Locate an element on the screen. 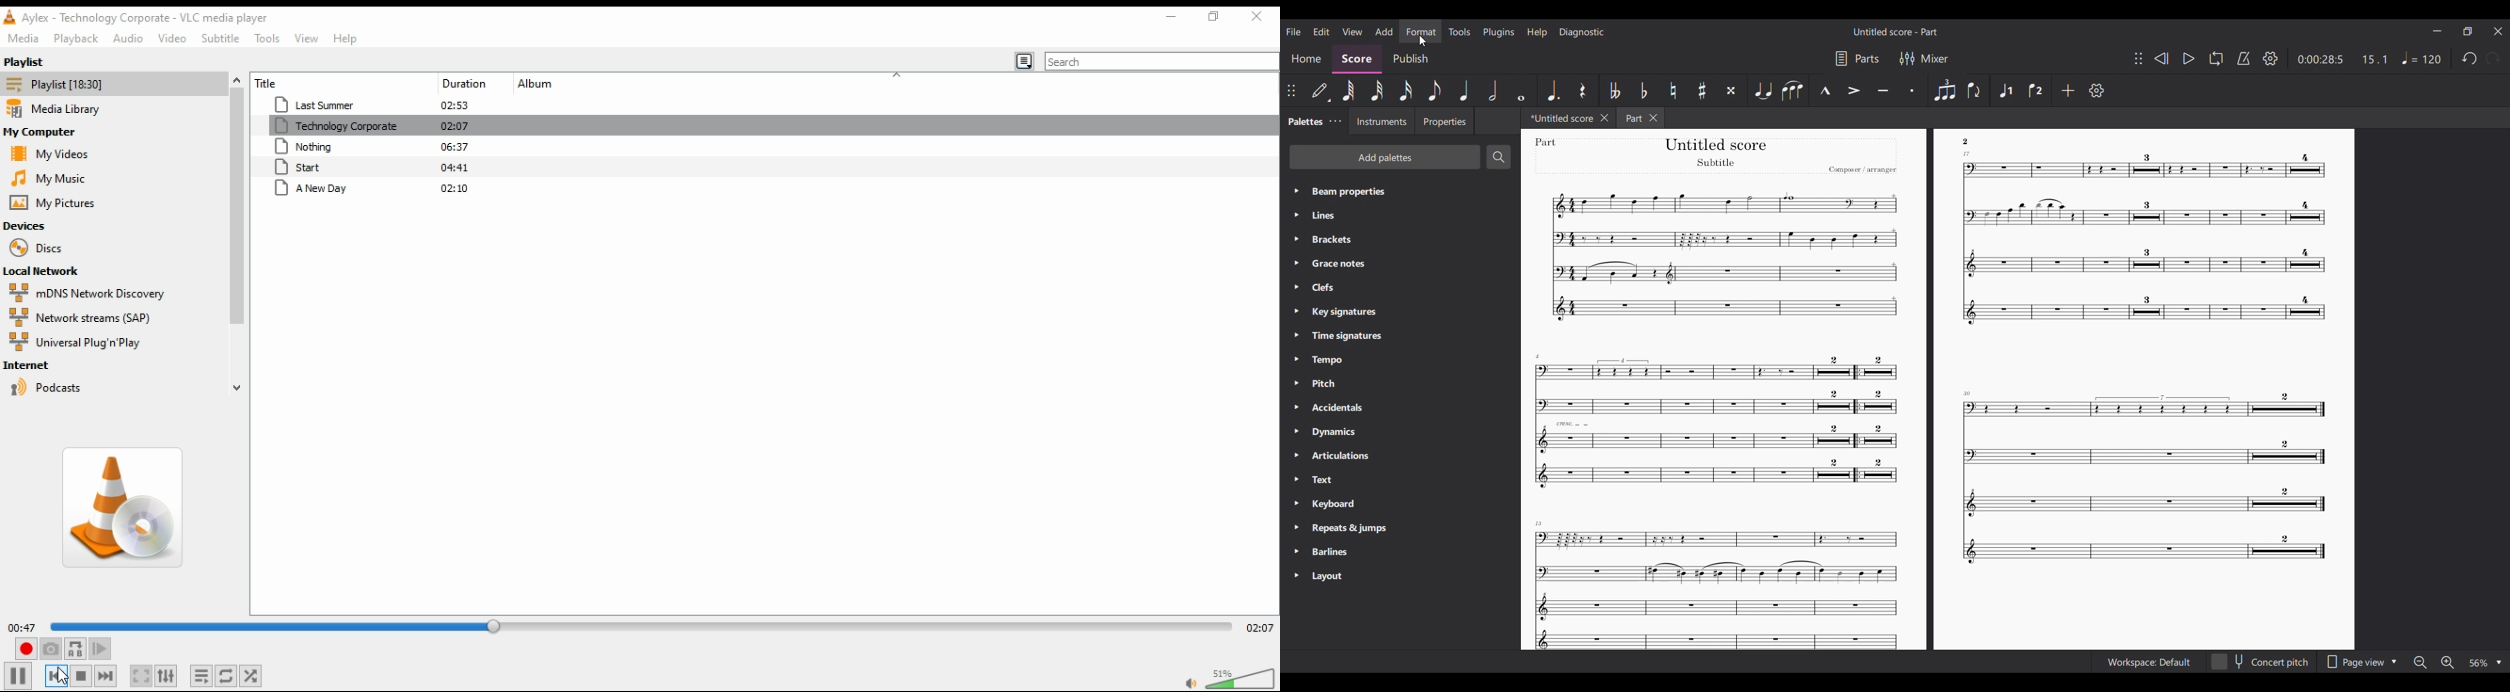  Close interface is located at coordinates (2498, 31).